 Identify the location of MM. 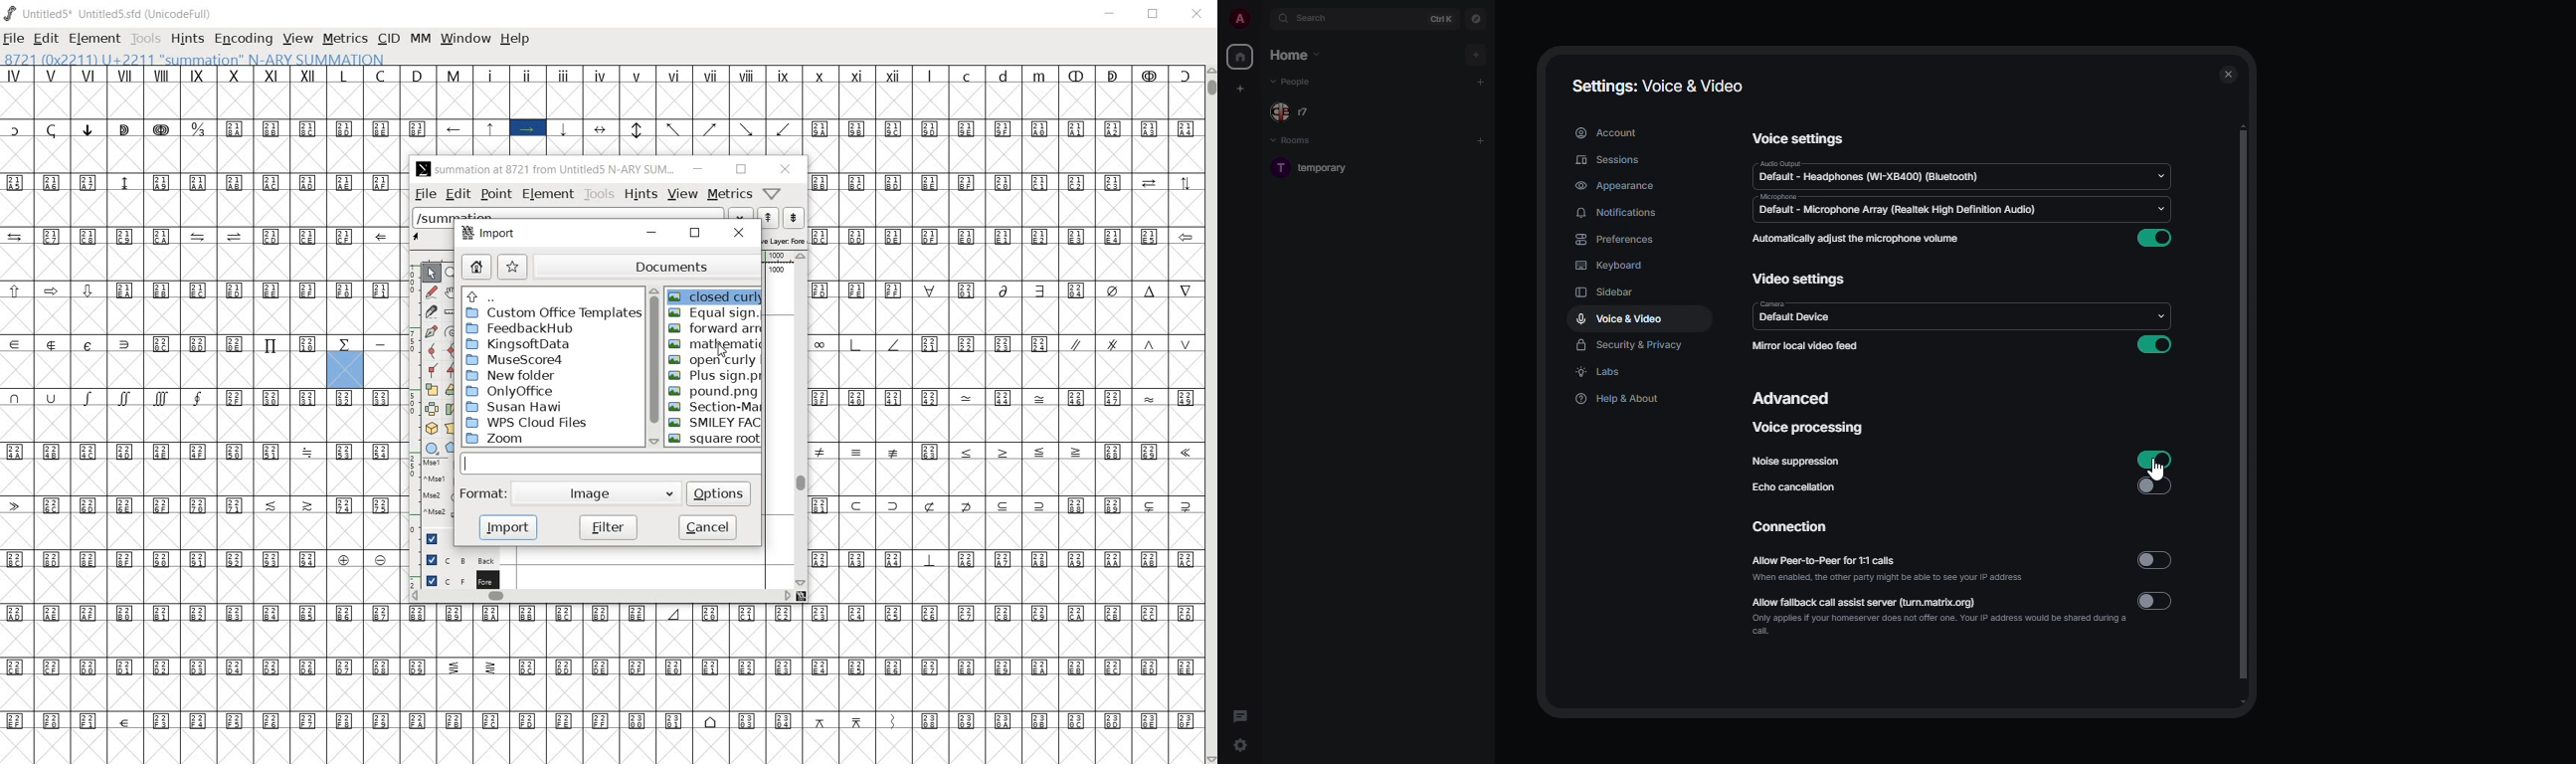
(419, 38).